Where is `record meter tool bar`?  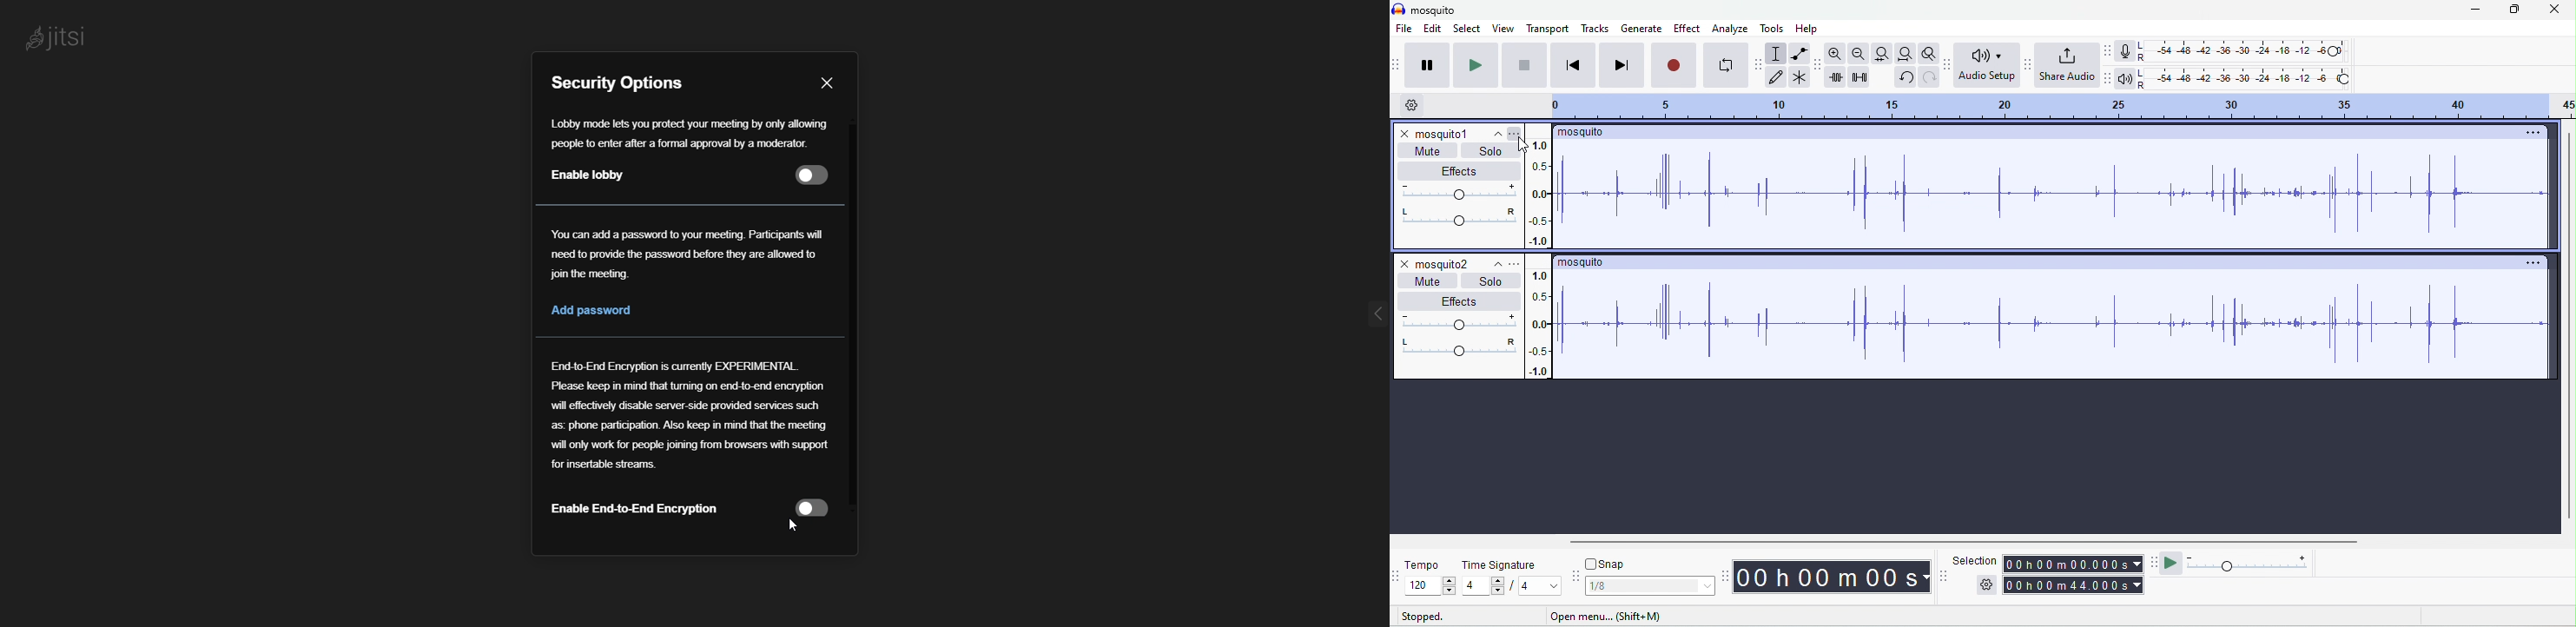
record meter tool bar is located at coordinates (2109, 51).